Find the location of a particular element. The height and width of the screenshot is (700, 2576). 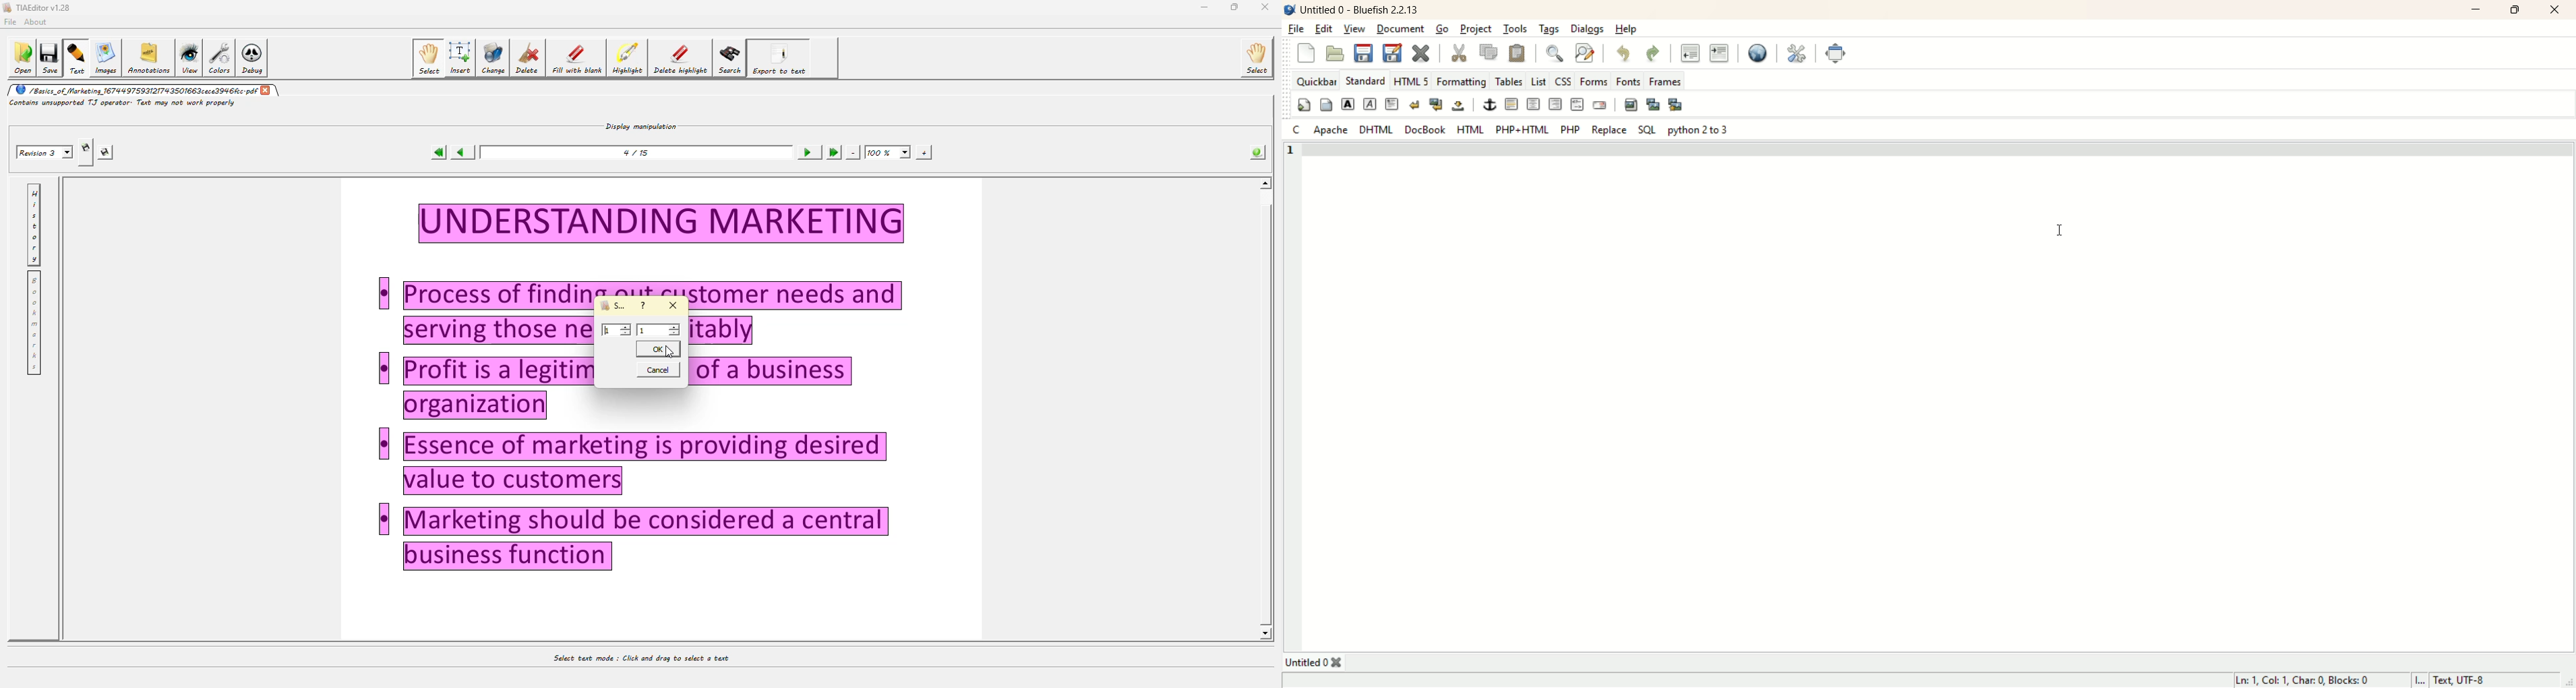

email is located at coordinates (1598, 105).